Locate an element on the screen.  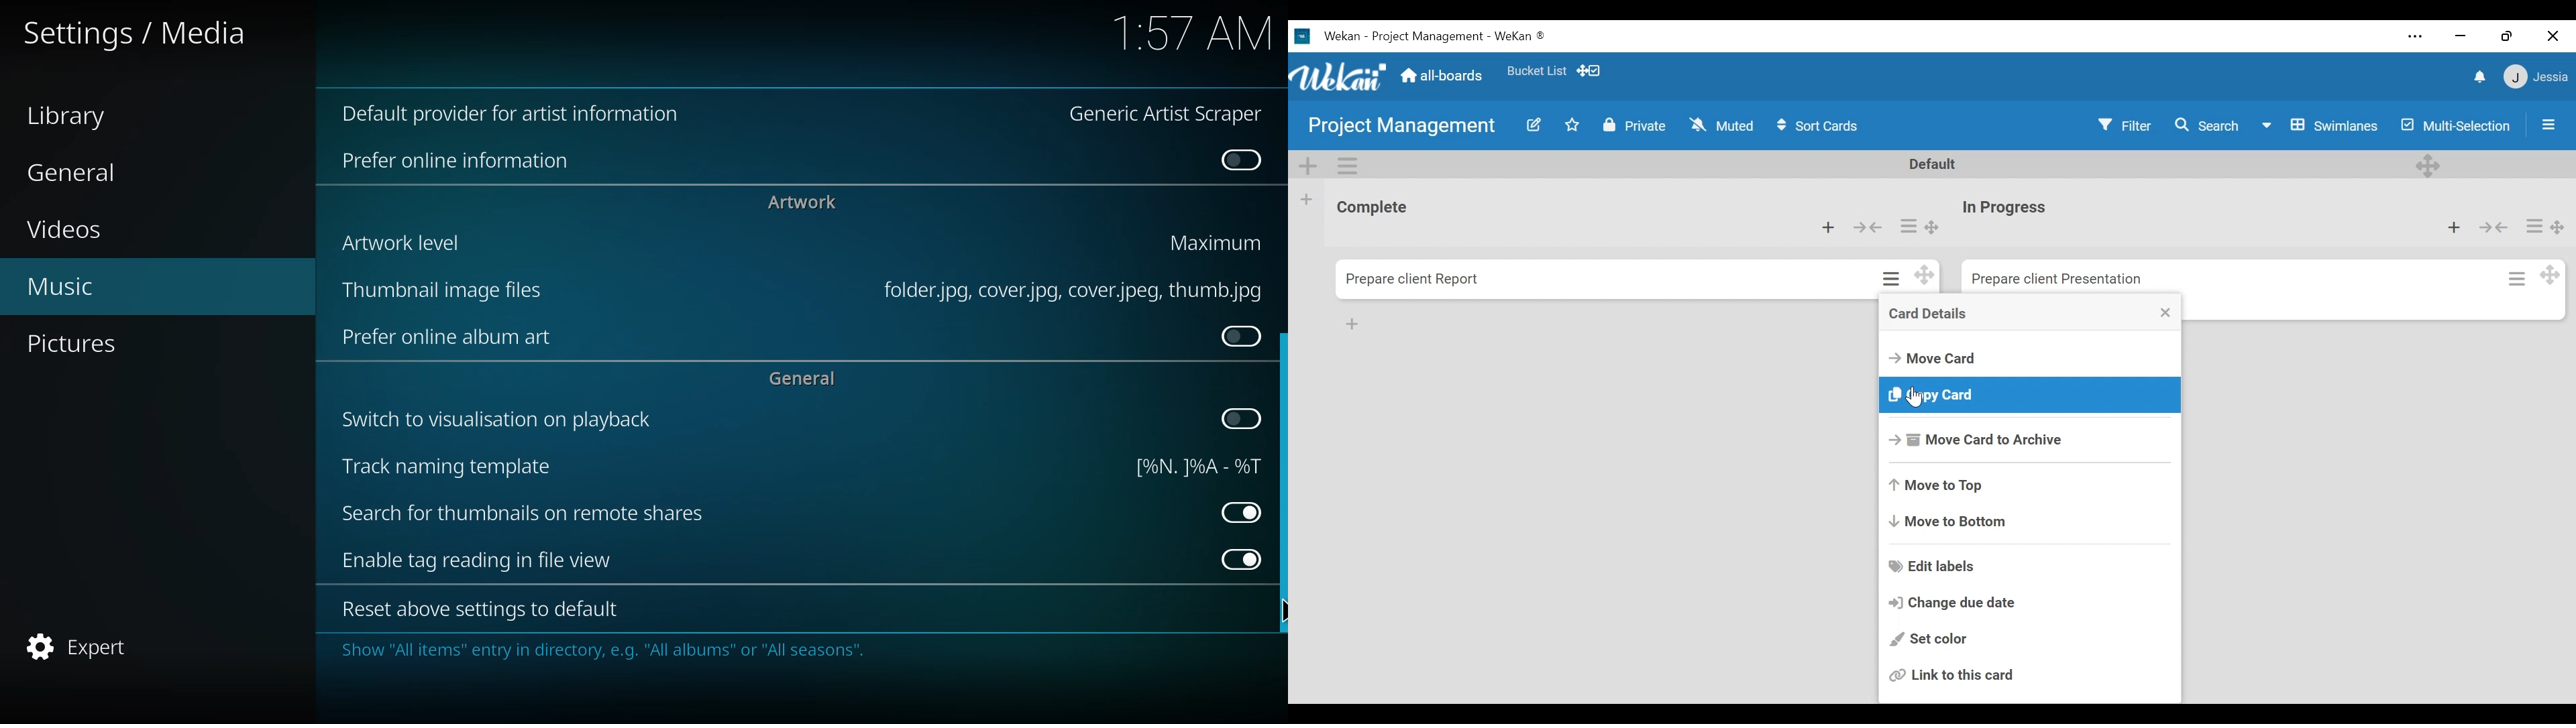
default is located at coordinates (519, 114).